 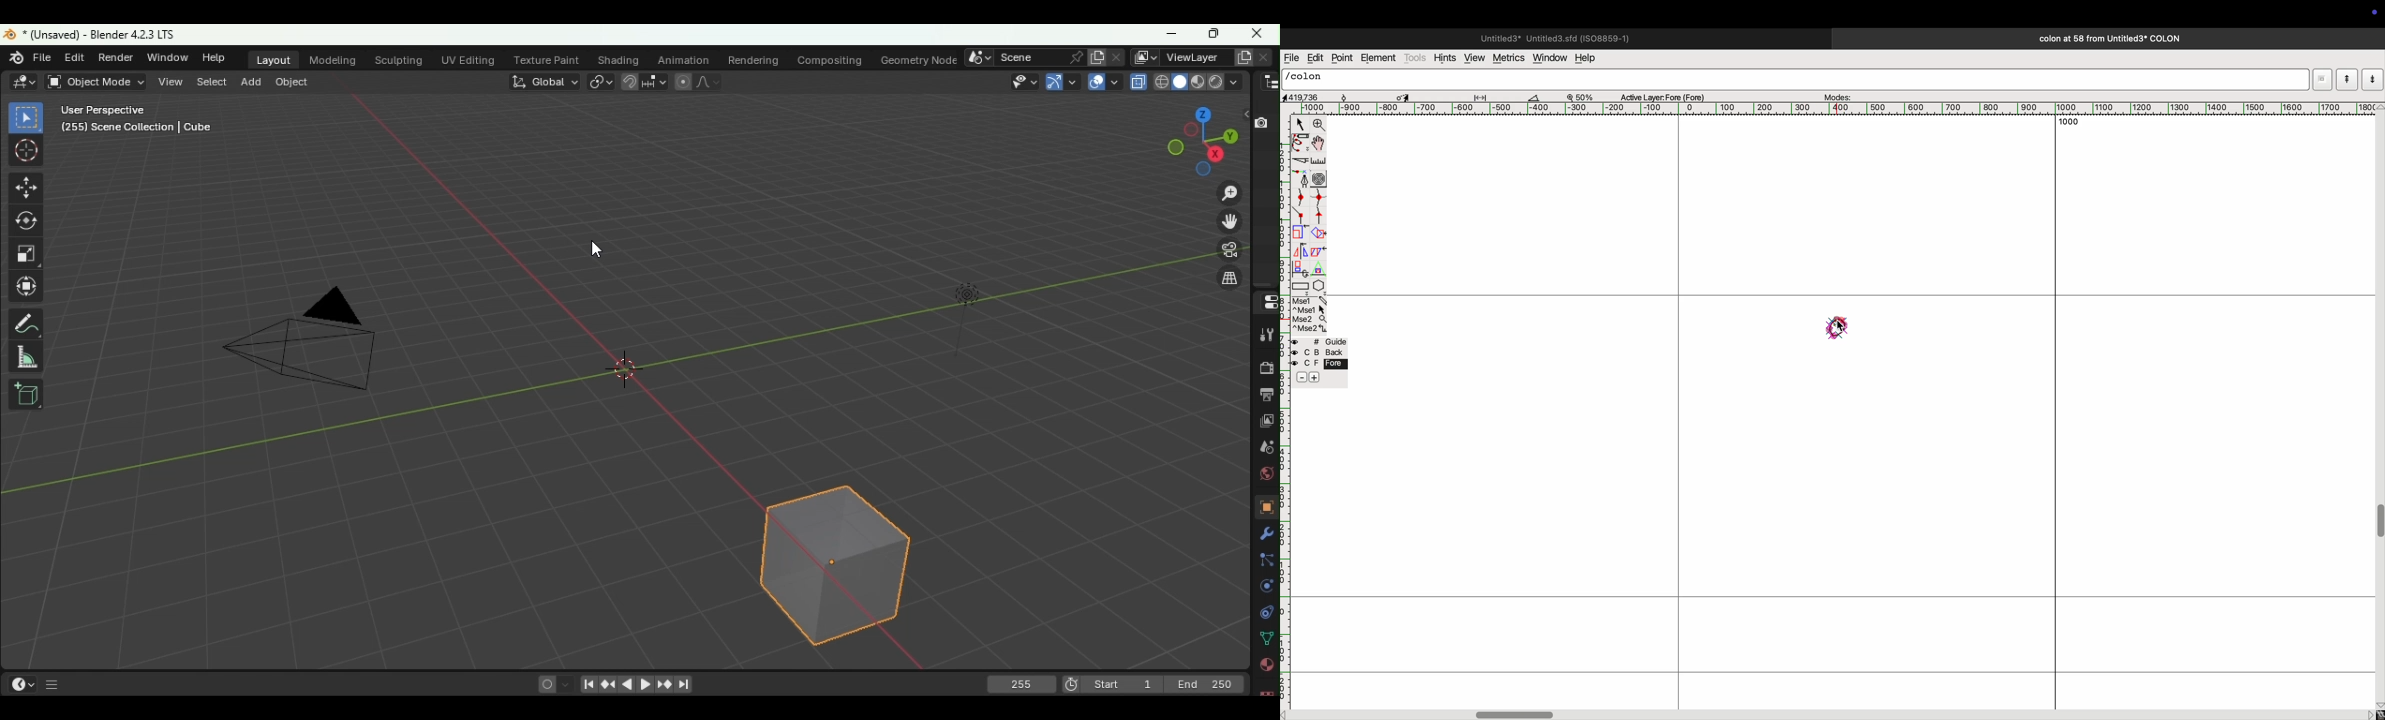 What do you see at coordinates (1098, 56) in the screenshot?
I see `New scene` at bounding box center [1098, 56].